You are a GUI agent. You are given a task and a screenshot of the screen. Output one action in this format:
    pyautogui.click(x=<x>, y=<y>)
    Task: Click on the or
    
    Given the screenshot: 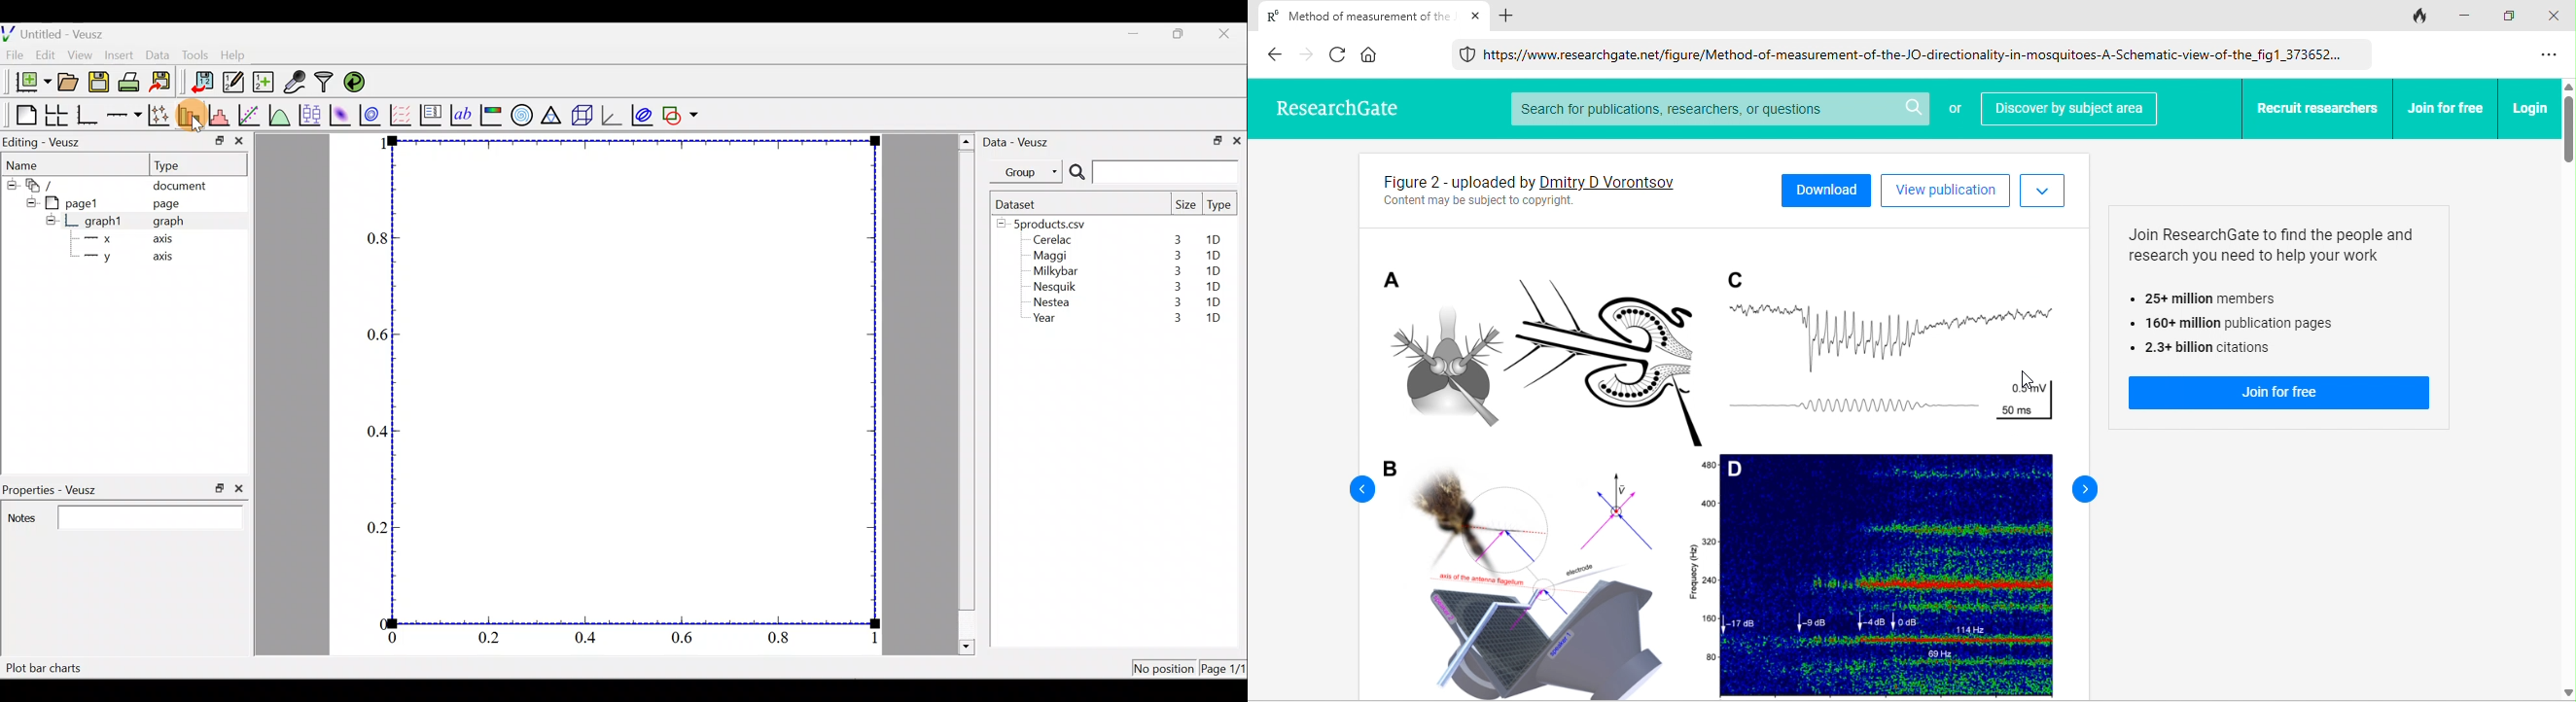 What is the action you would take?
    pyautogui.click(x=1954, y=111)
    